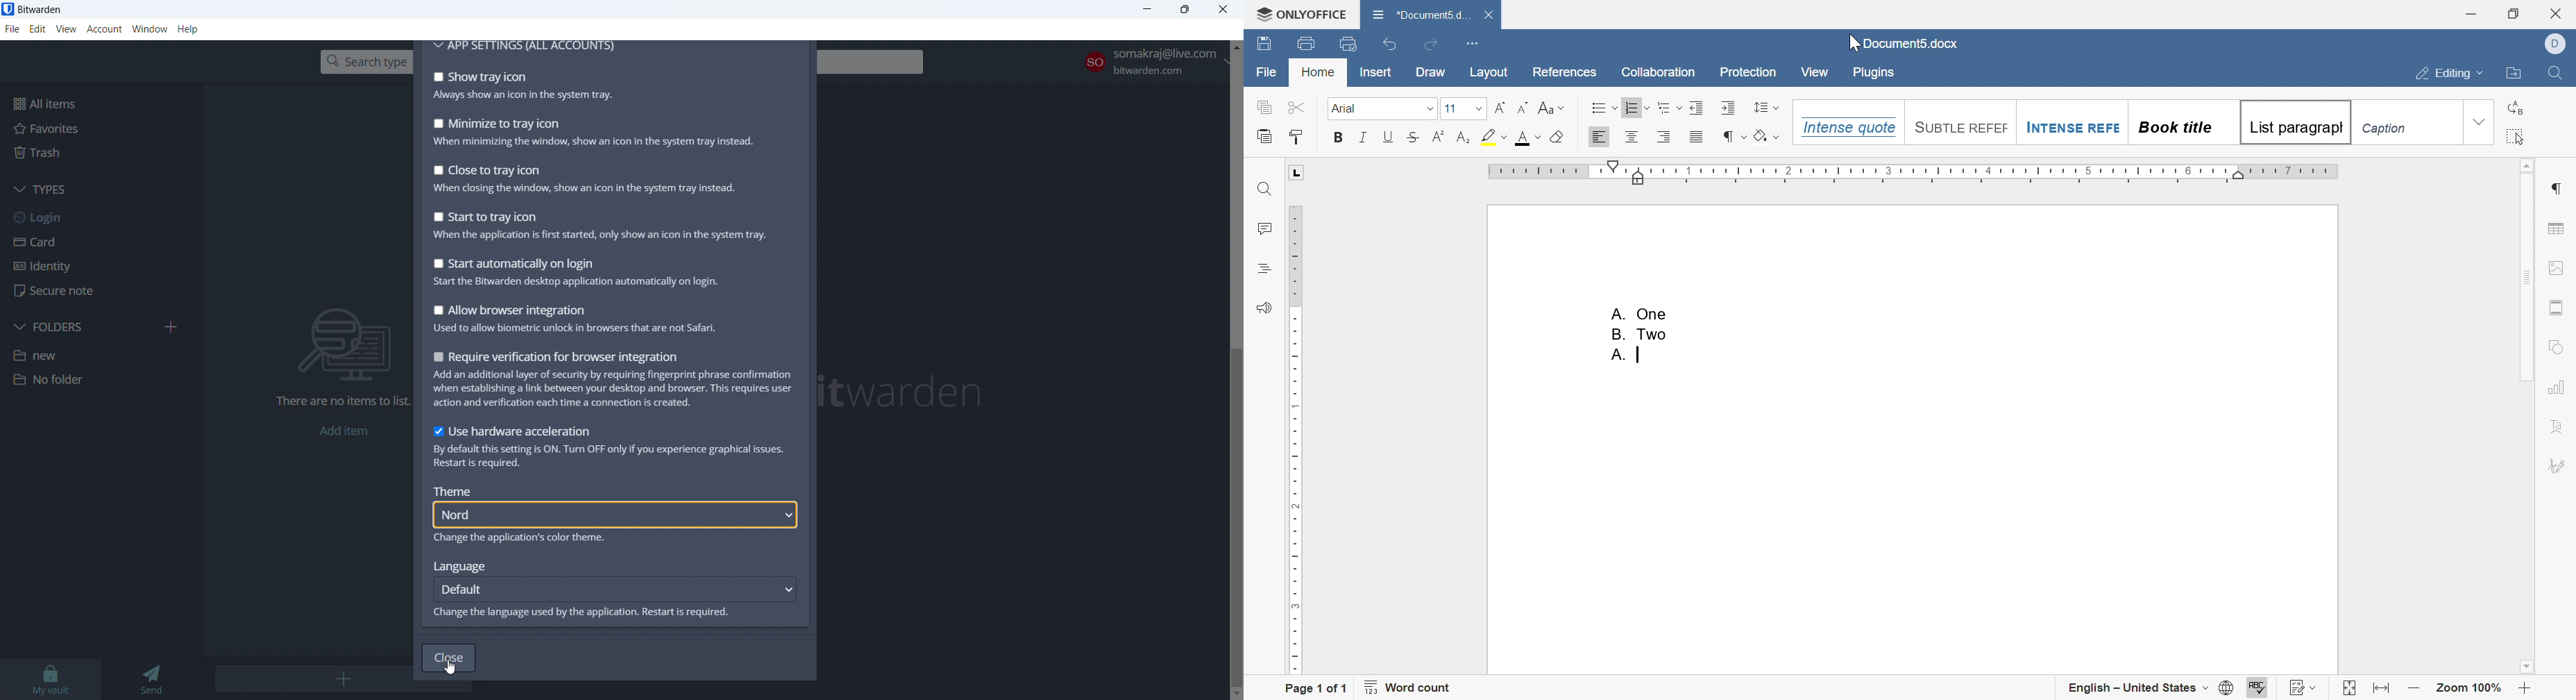 The image size is (2576, 700). Describe the element at coordinates (1846, 127) in the screenshot. I see `Intense quote` at that location.